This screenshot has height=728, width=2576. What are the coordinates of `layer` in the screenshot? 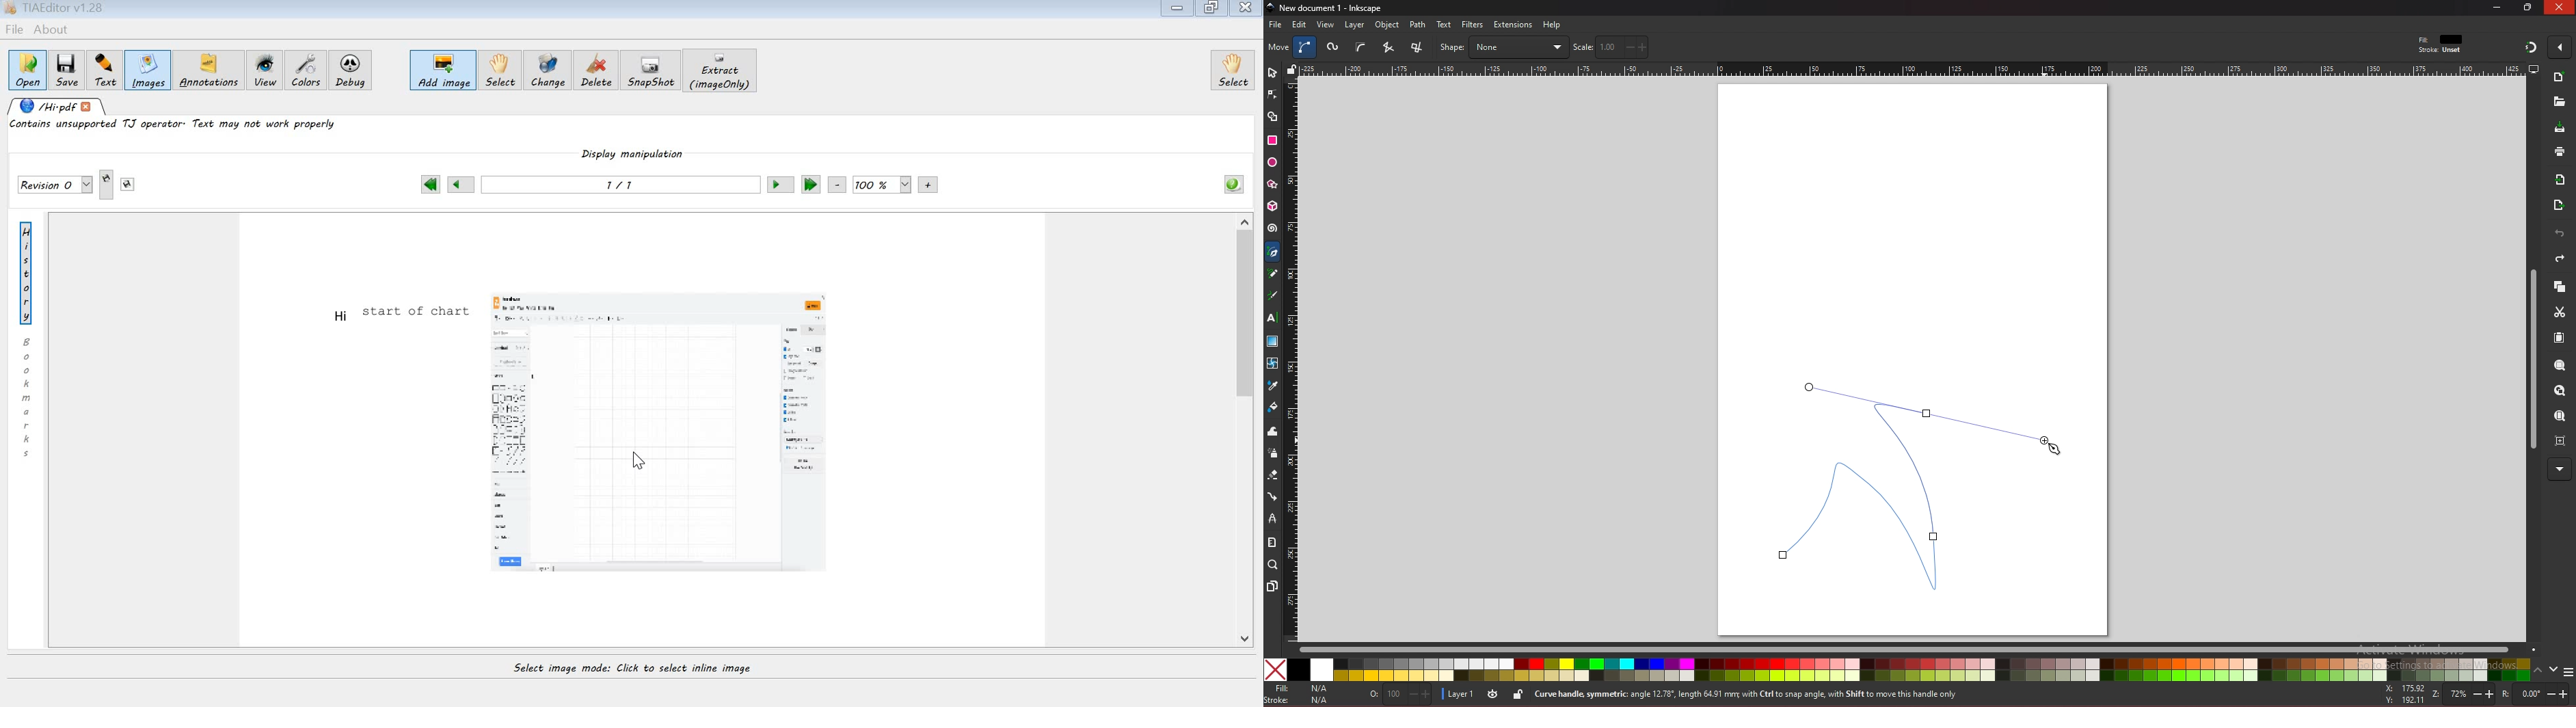 It's located at (1458, 695).